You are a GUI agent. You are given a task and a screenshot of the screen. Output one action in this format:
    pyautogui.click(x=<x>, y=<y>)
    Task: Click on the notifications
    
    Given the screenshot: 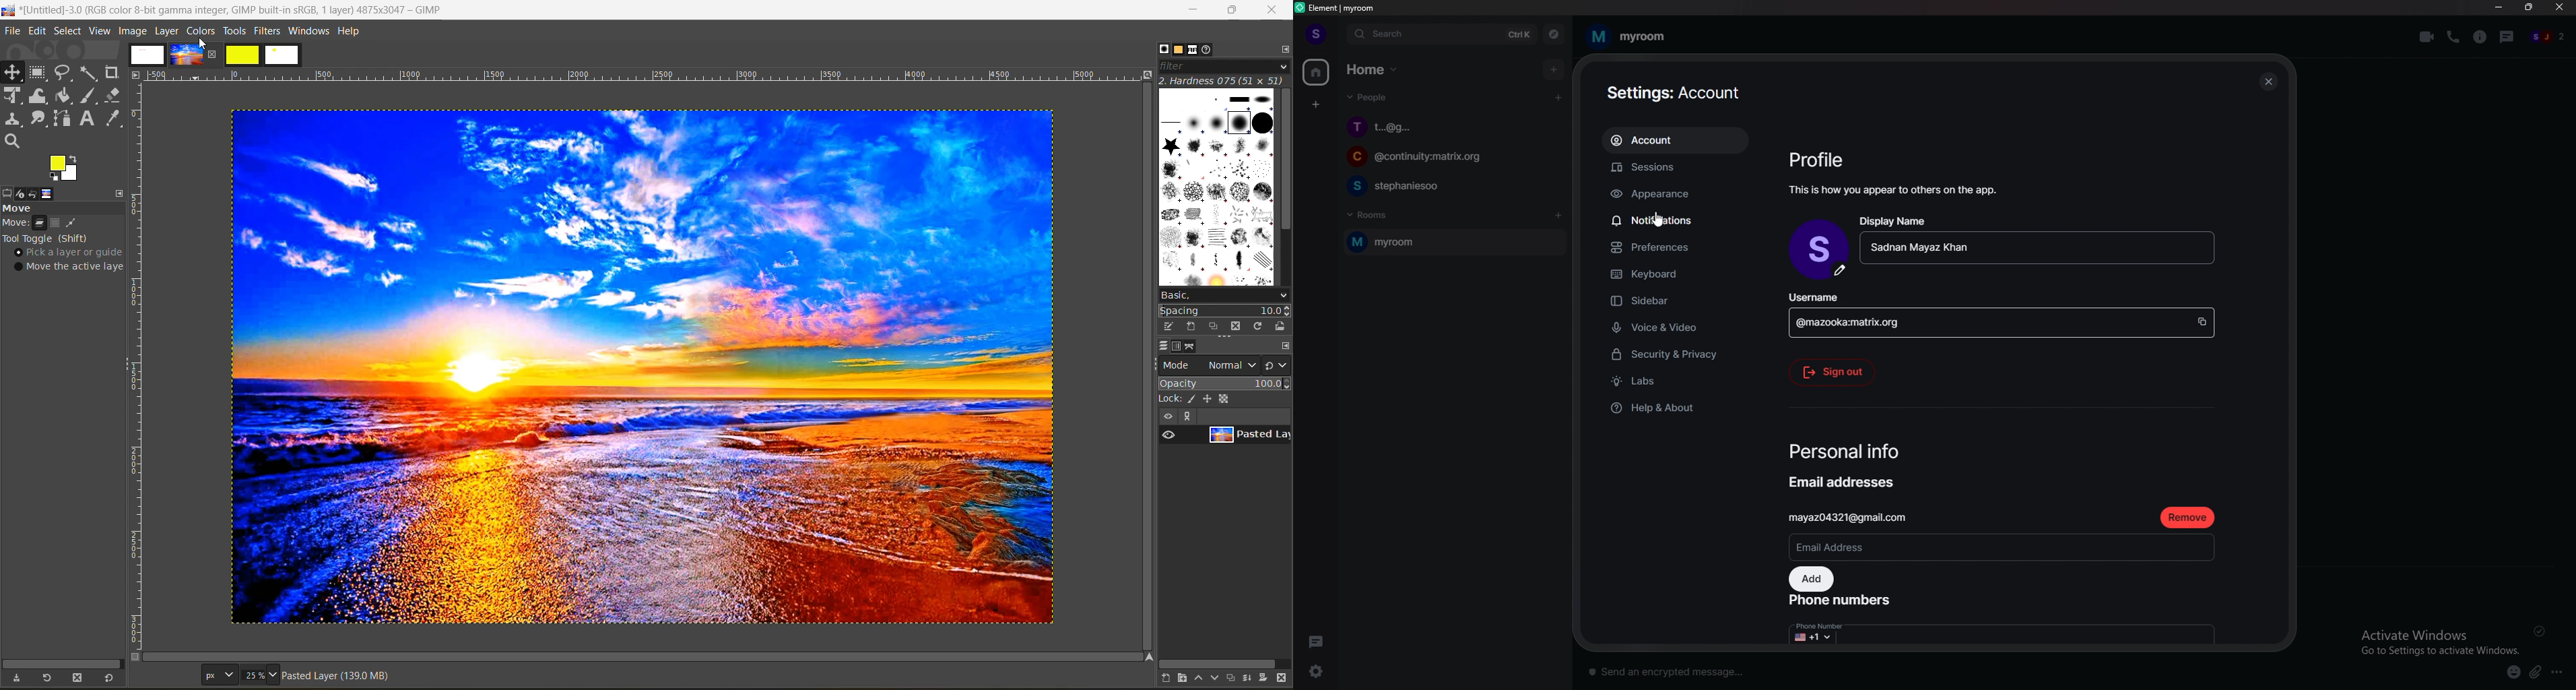 What is the action you would take?
    pyautogui.click(x=1673, y=219)
    